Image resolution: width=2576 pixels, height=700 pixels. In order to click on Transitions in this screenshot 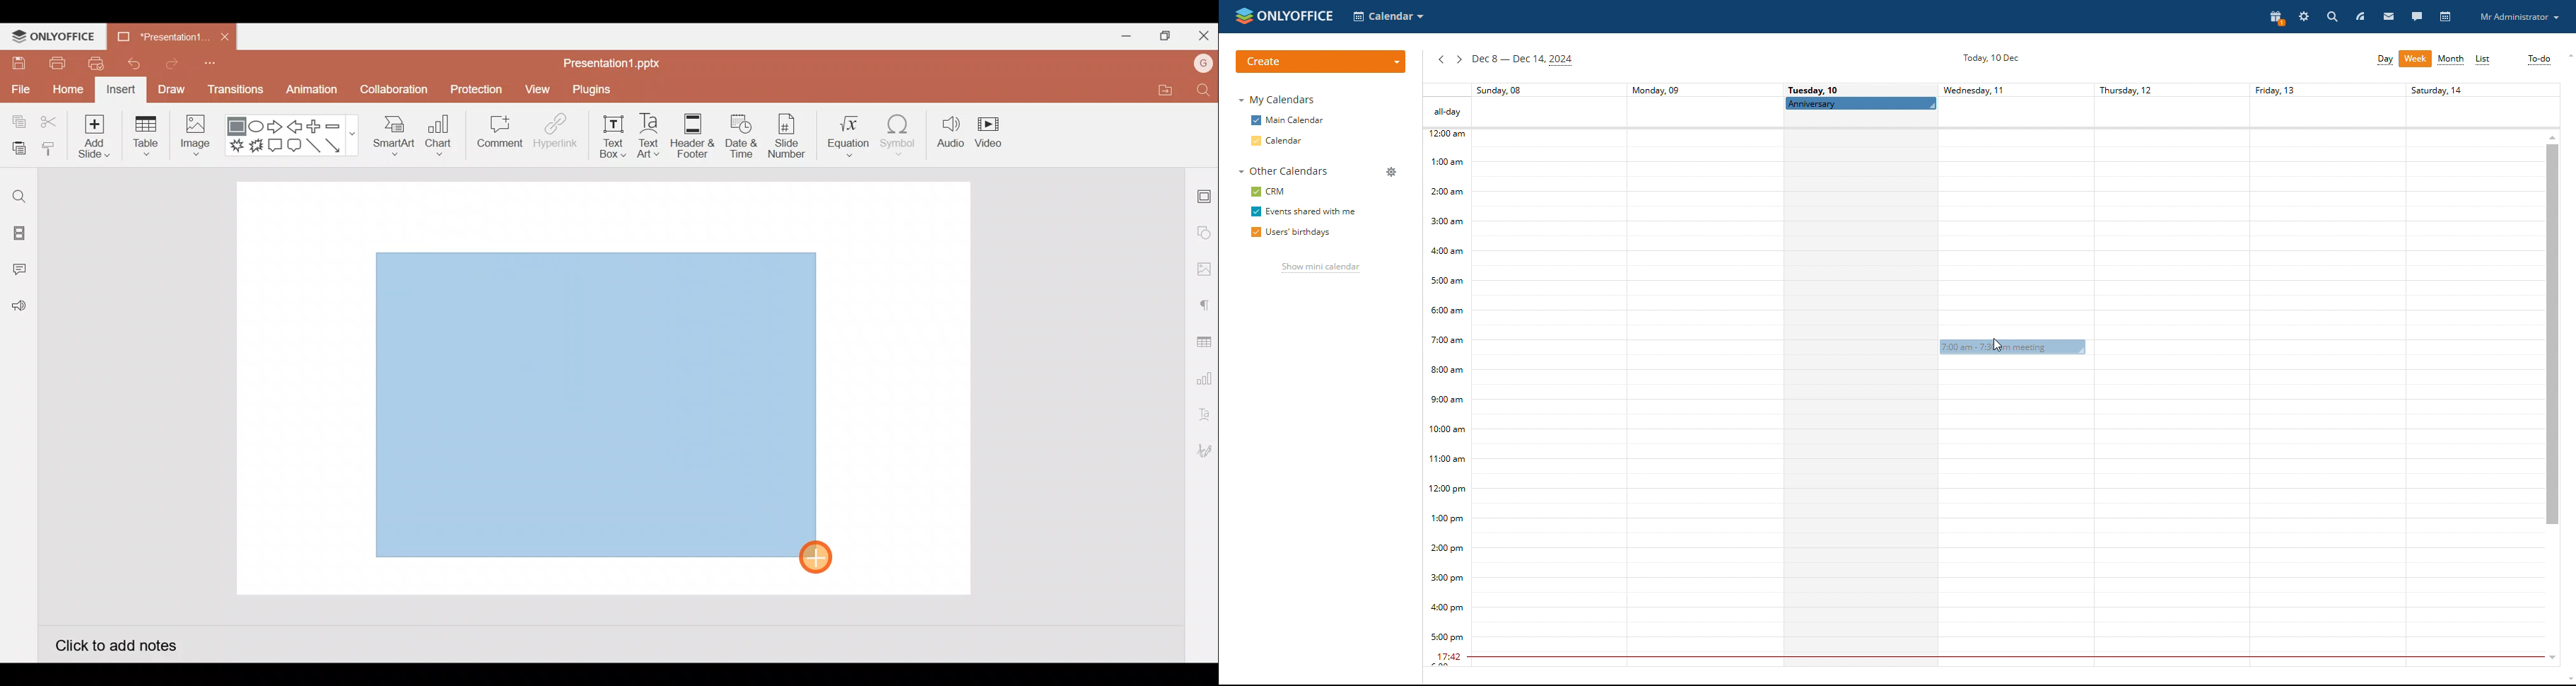, I will do `click(236, 93)`.